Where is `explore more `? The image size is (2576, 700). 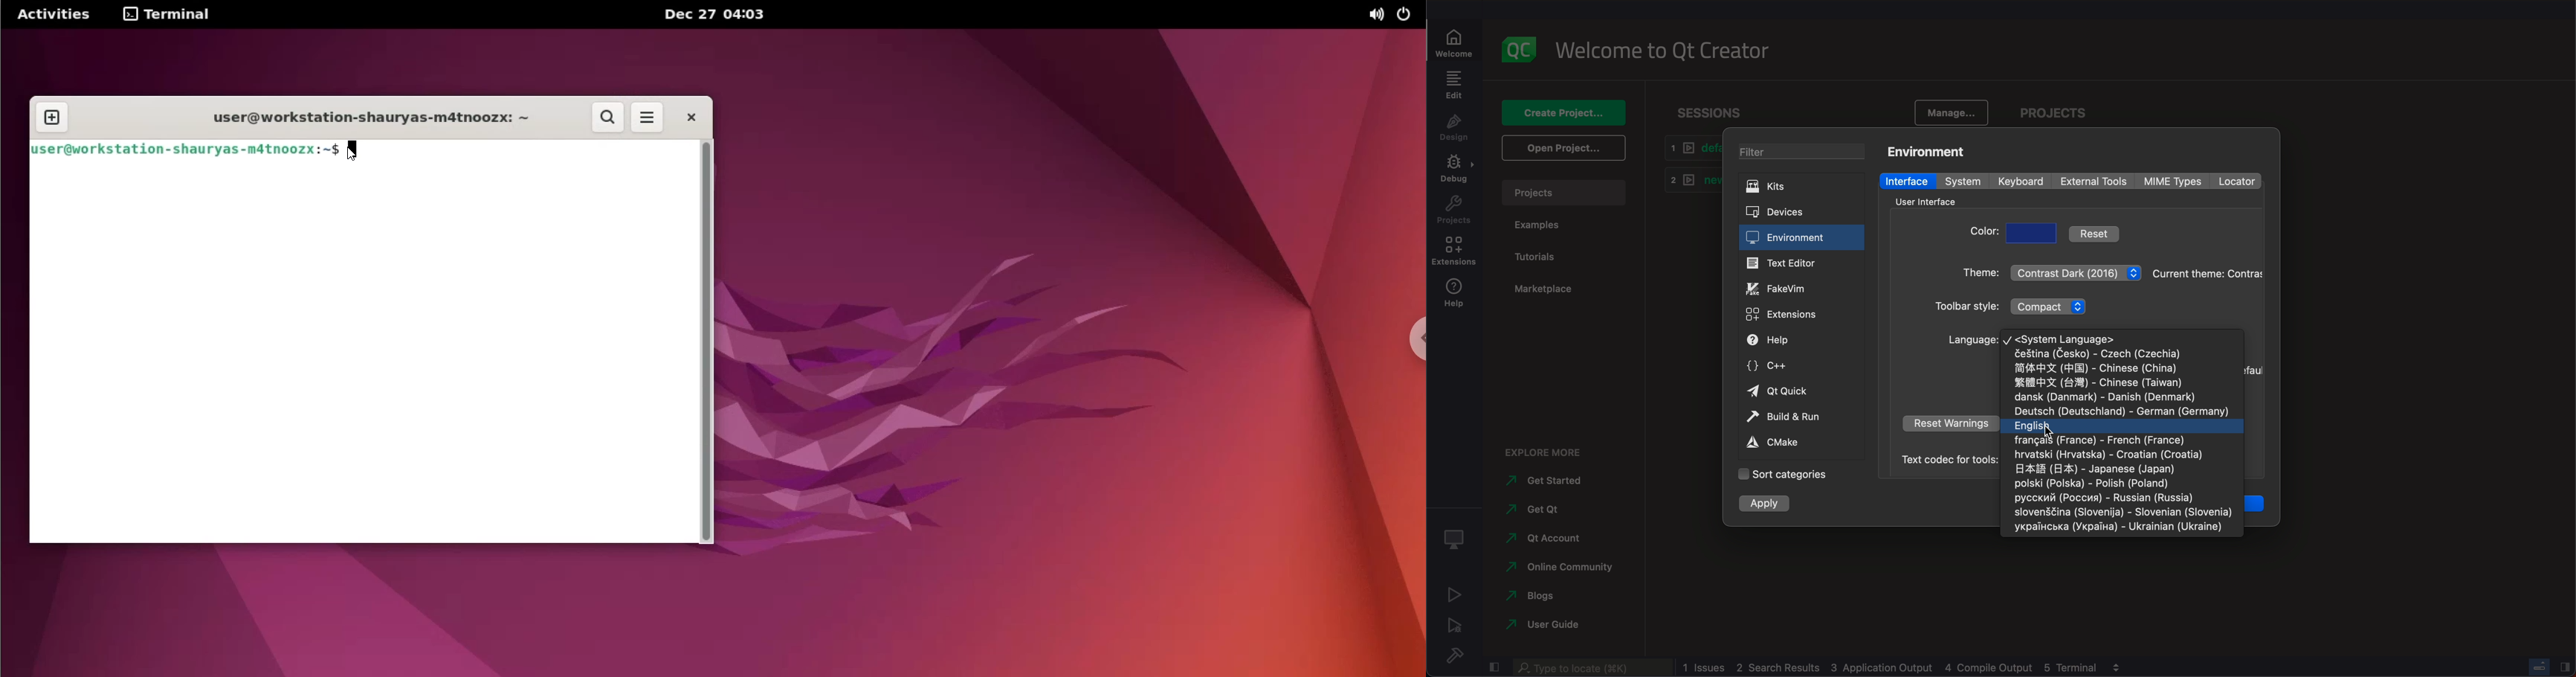 explore more  is located at coordinates (1550, 450).